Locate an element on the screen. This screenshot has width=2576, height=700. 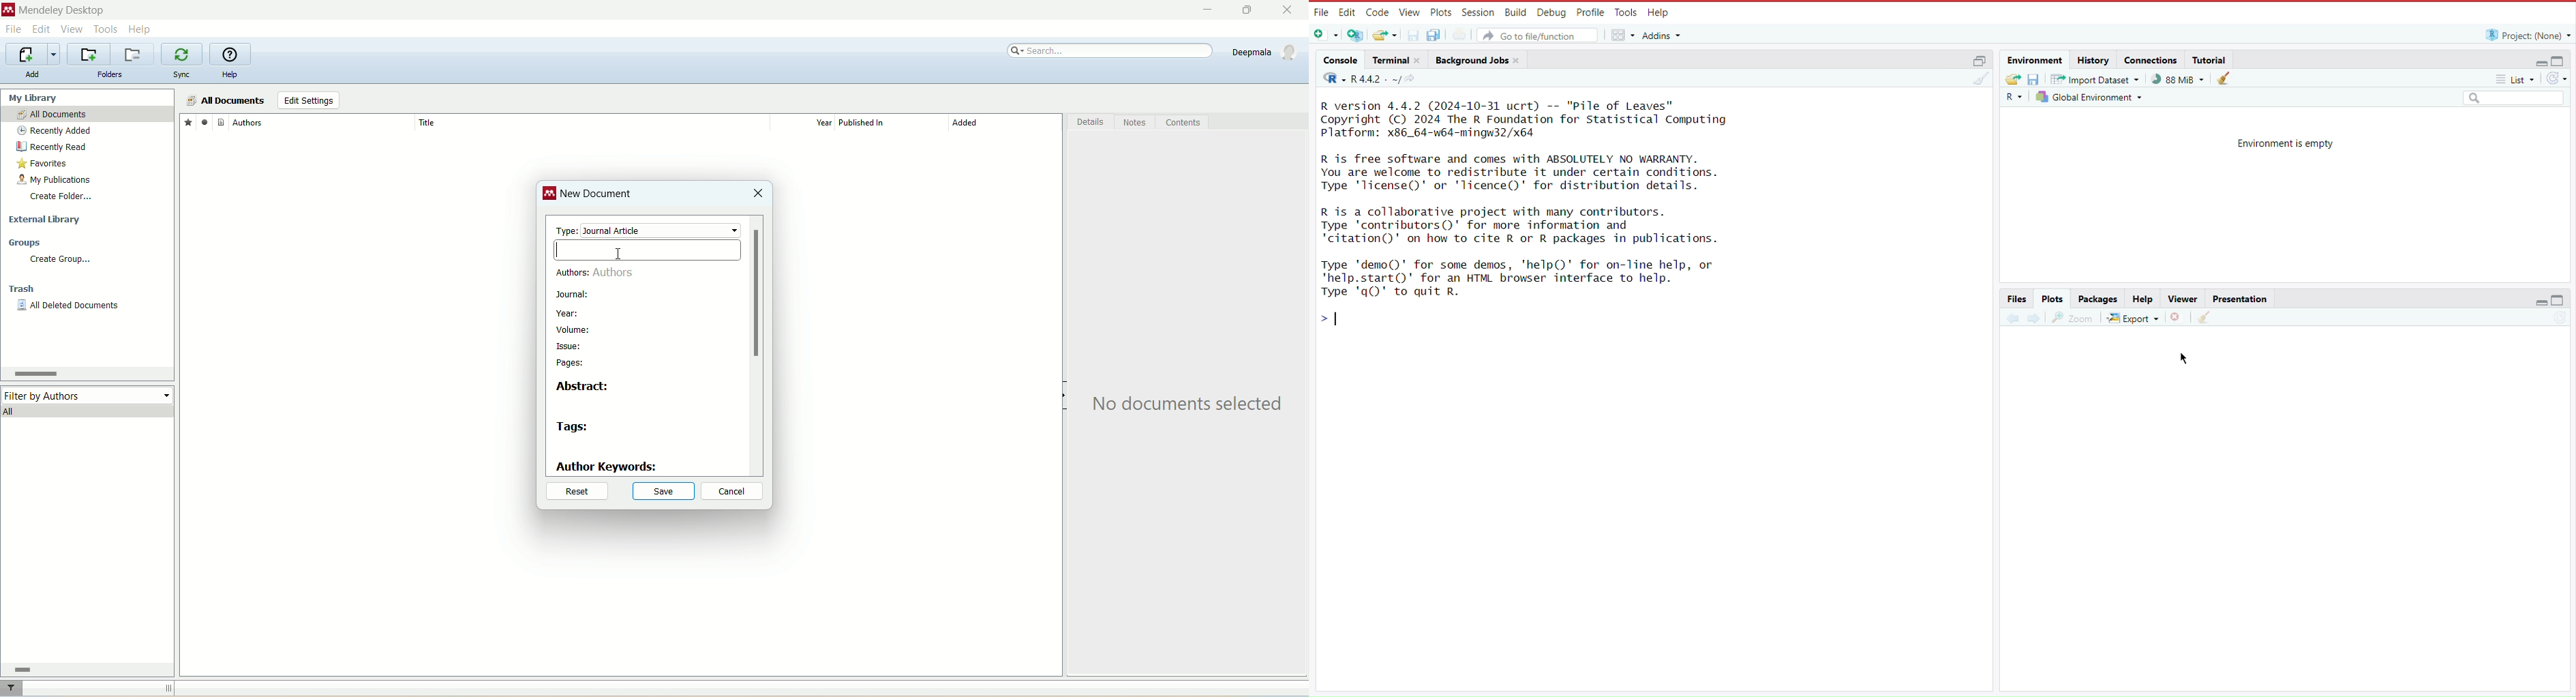
search is located at coordinates (1111, 51).